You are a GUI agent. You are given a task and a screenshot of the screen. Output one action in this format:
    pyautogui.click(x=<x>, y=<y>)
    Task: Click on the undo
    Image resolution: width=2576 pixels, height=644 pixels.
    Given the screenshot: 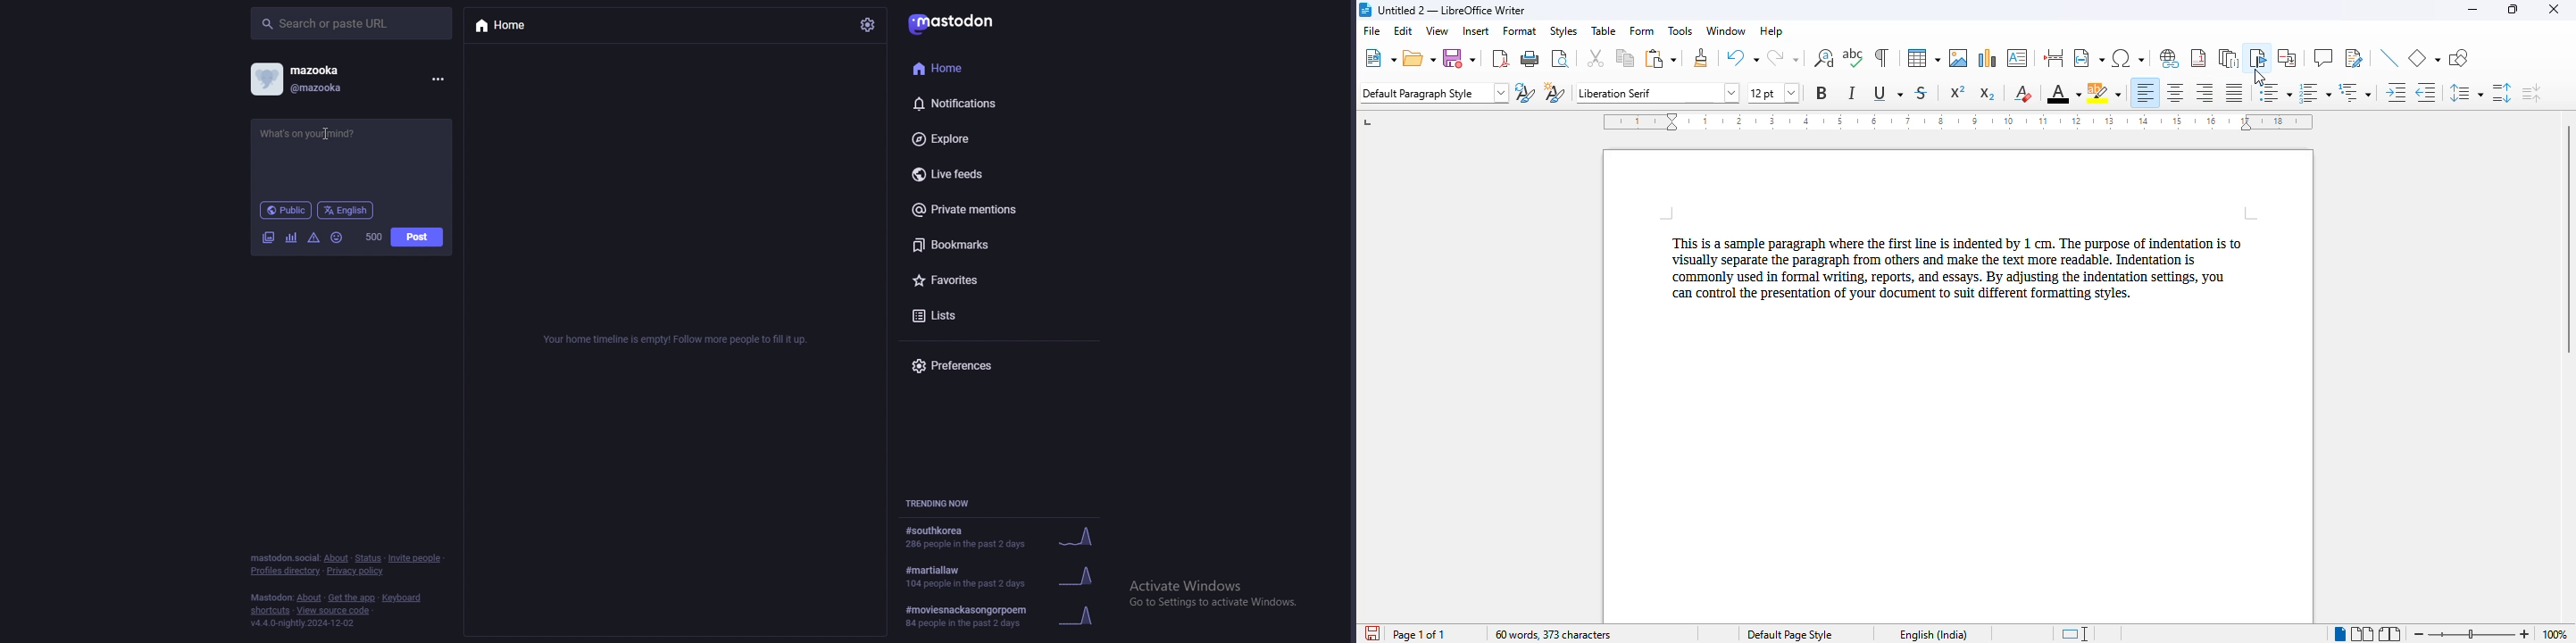 What is the action you would take?
    pyautogui.click(x=1742, y=57)
    